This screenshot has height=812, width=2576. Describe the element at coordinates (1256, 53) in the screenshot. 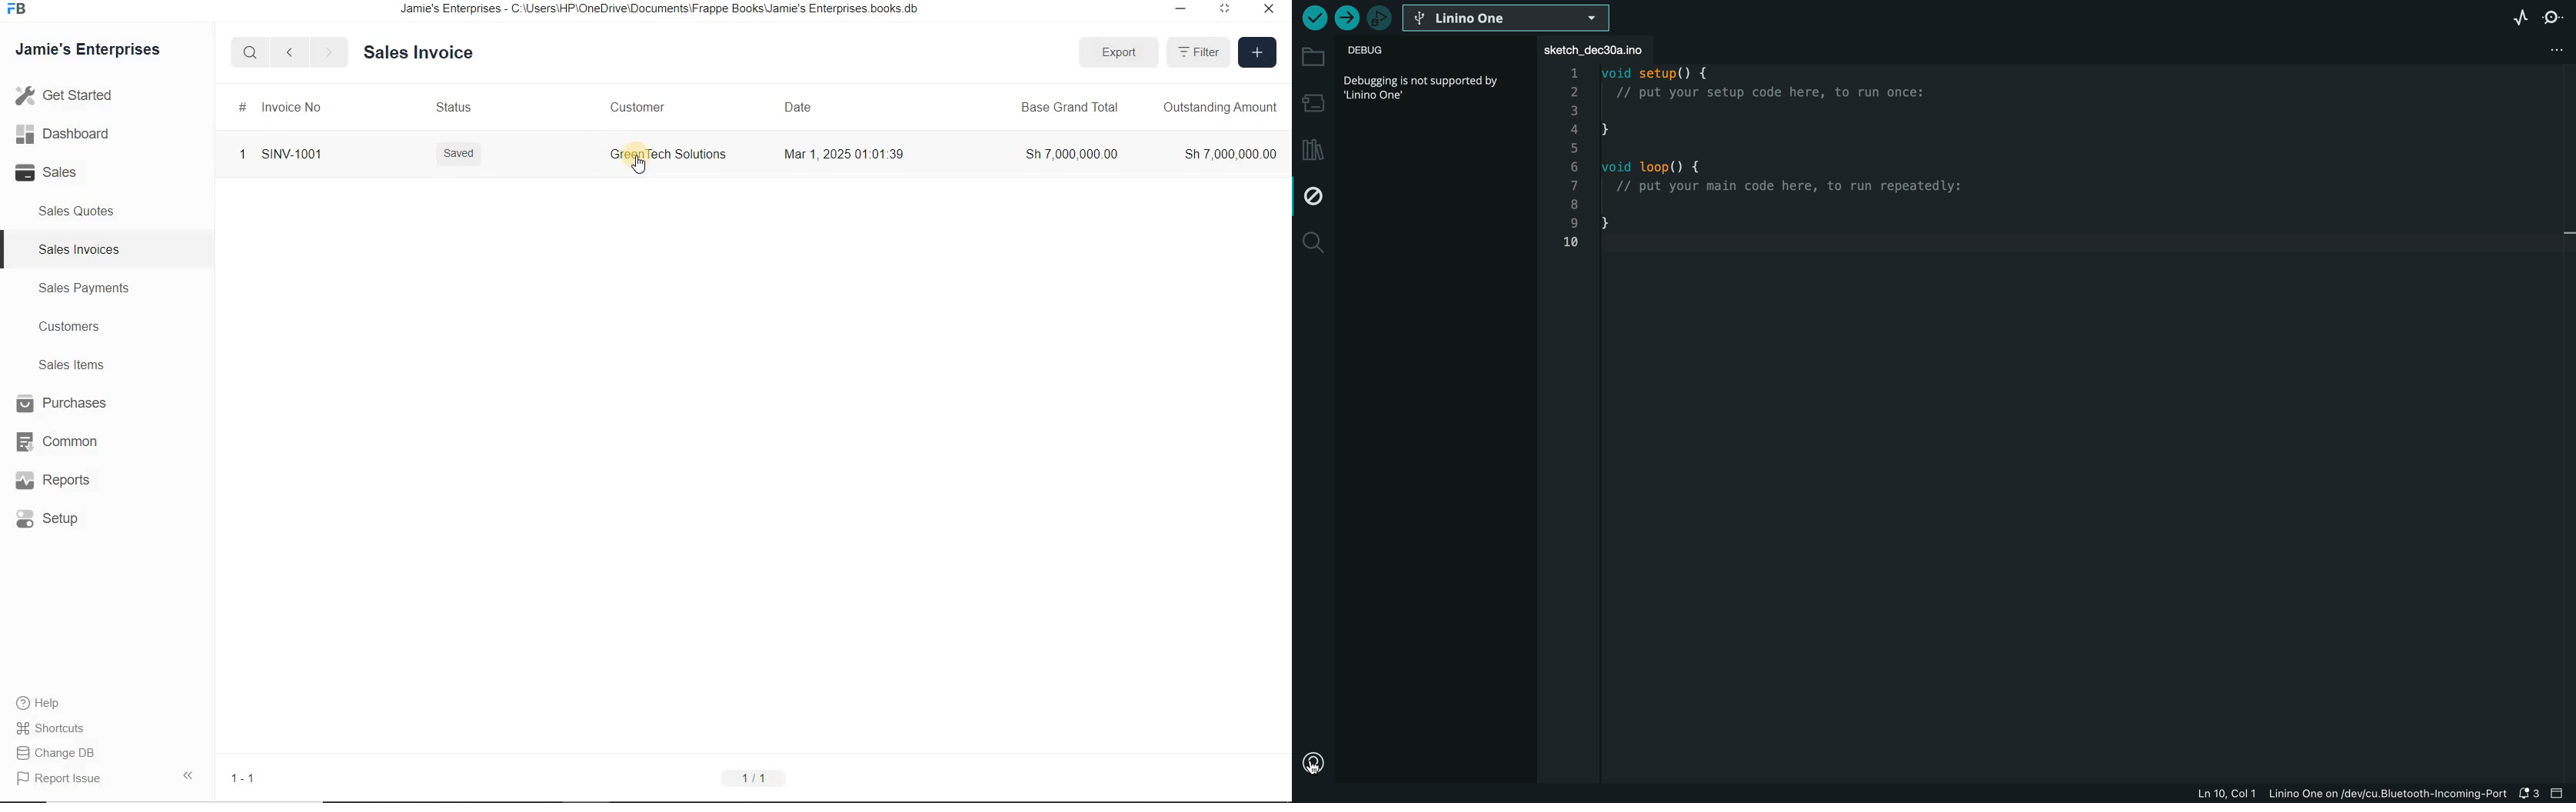

I see `add item` at that location.